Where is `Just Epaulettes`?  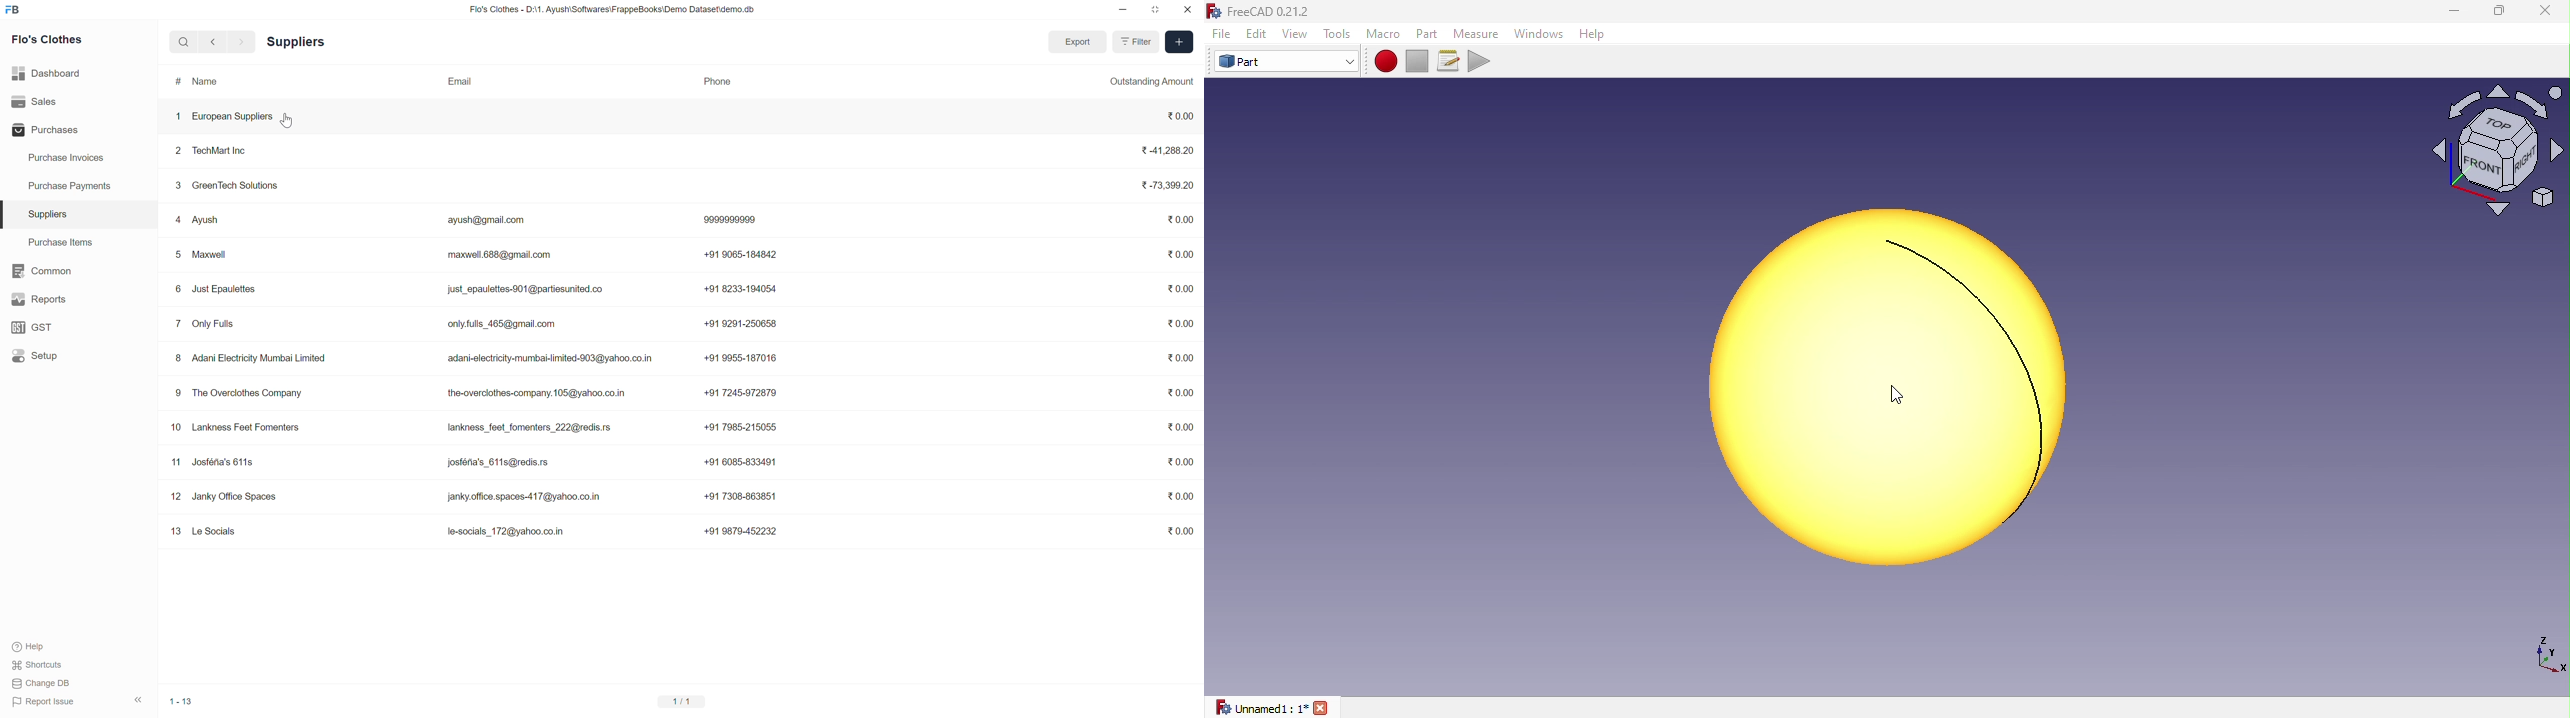 Just Epaulettes is located at coordinates (229, 288).